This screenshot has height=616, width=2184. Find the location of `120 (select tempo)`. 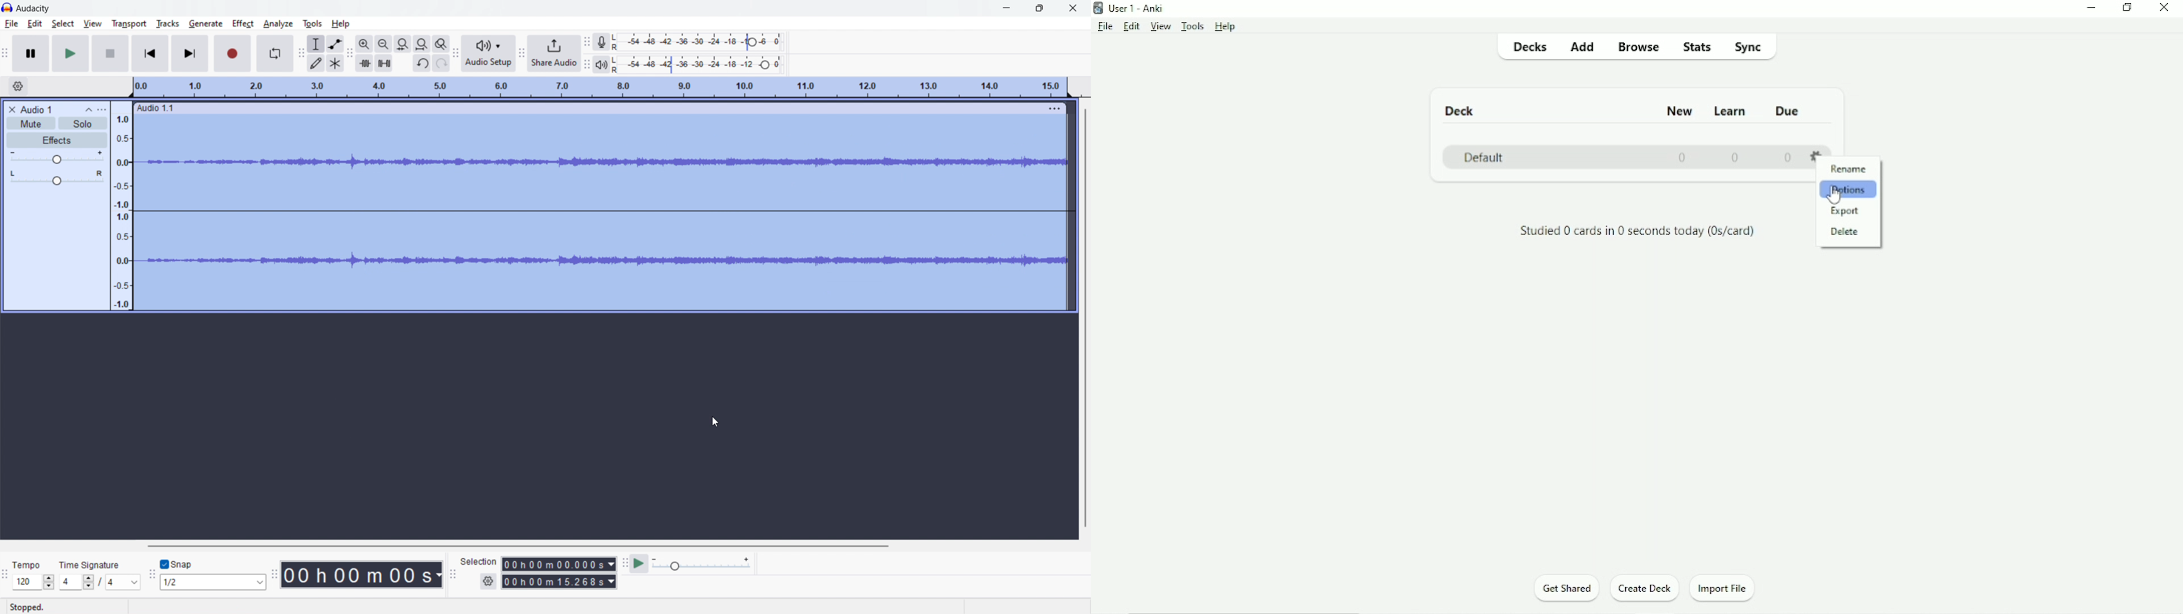

120 (select tempo) is located at coordinates (34, 583).